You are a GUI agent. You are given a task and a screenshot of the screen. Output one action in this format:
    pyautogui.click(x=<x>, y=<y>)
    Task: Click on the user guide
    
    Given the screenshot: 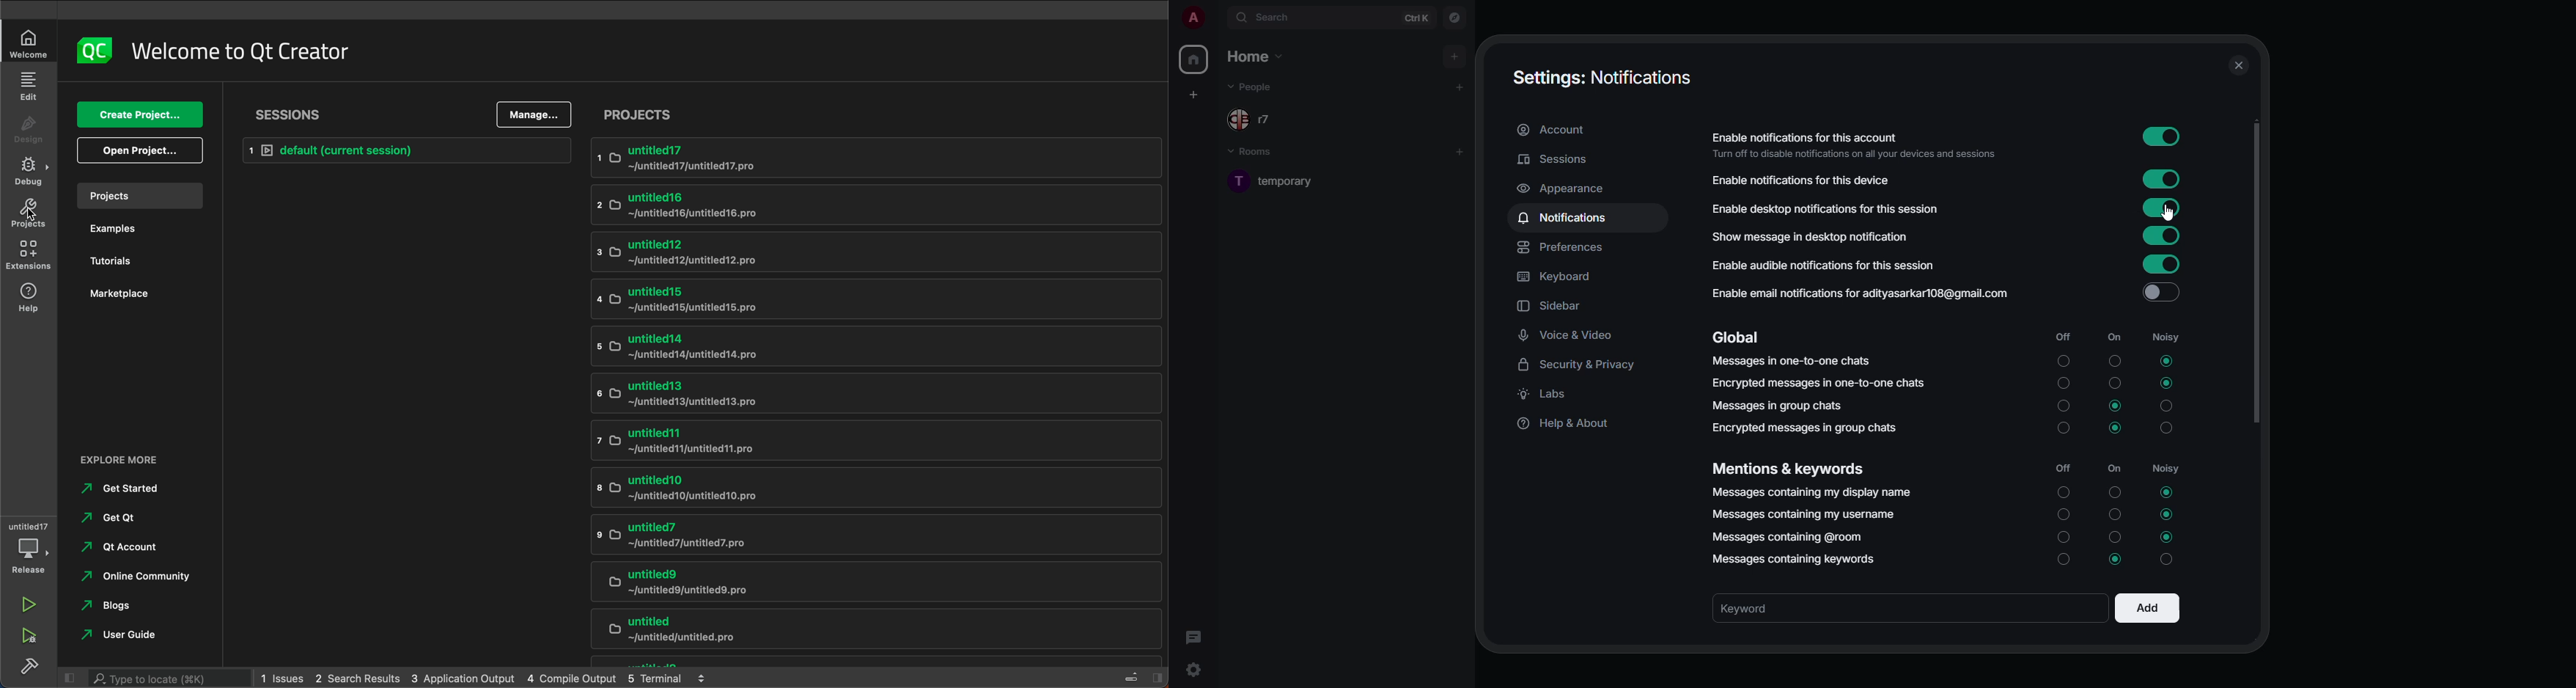 What is the action you would take?
    pyautogui.click(x=130, y=635)
    